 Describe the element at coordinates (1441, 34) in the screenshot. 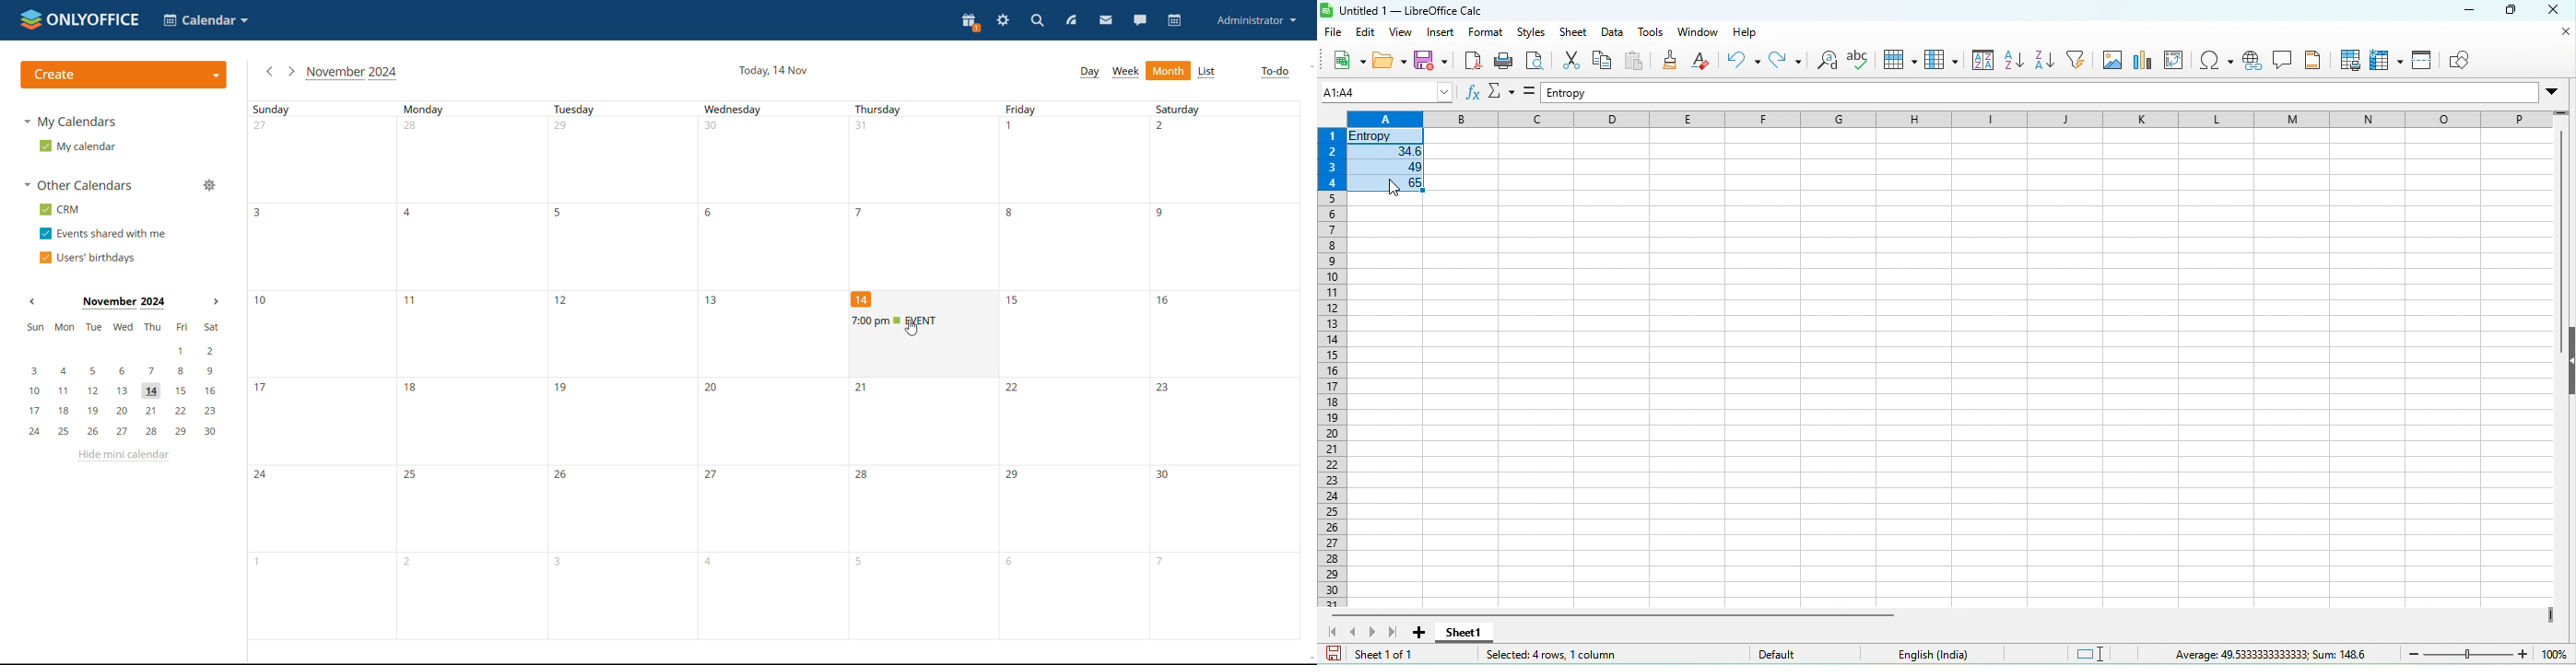

I see `insert` at that location.